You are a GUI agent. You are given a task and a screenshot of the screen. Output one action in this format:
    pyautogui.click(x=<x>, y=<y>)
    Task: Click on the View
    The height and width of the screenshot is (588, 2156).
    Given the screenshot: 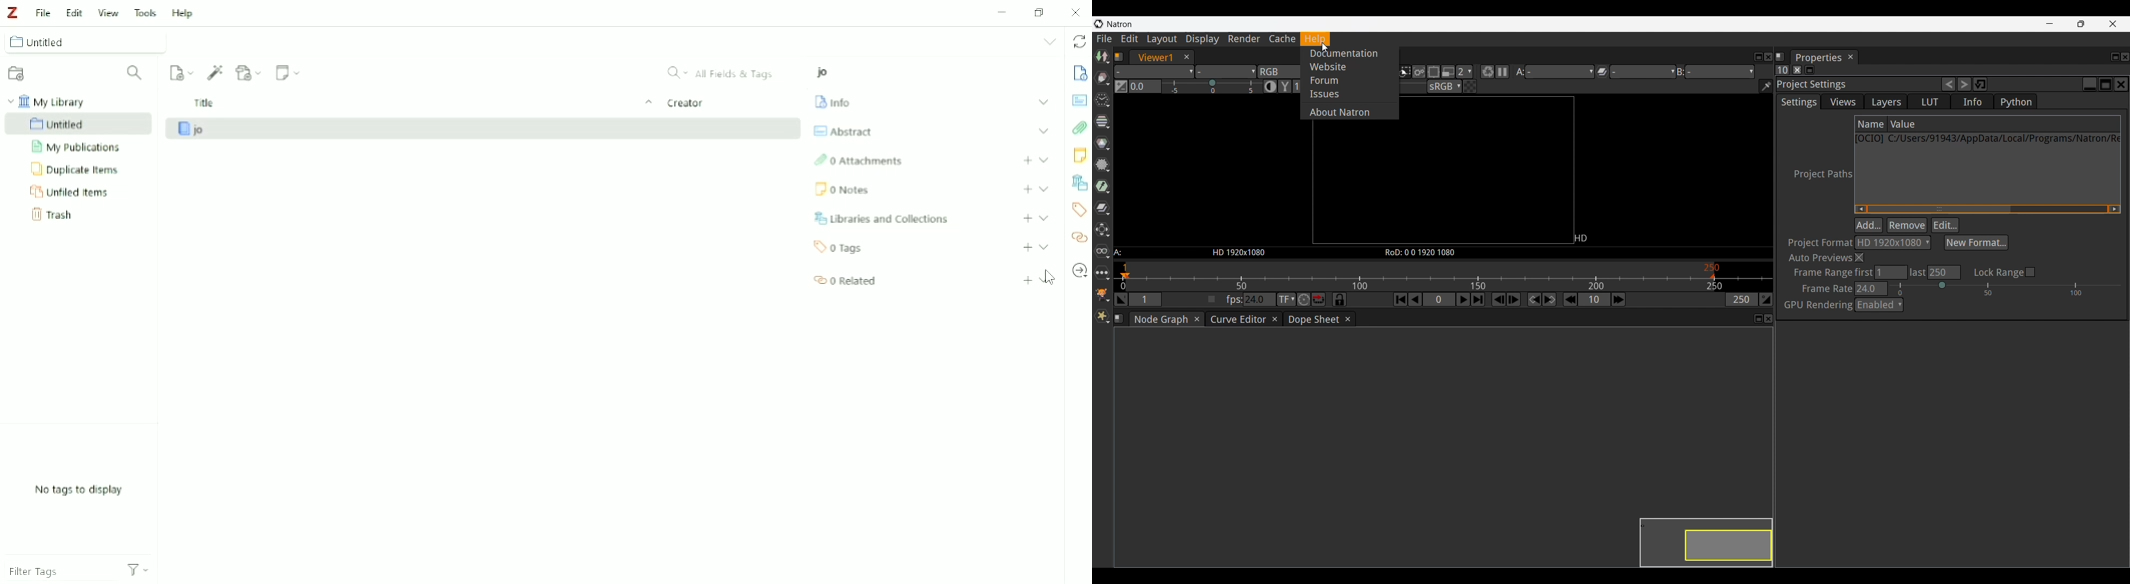 What is the action you would take?
    pyautogui.click(x=108, y=11)
    